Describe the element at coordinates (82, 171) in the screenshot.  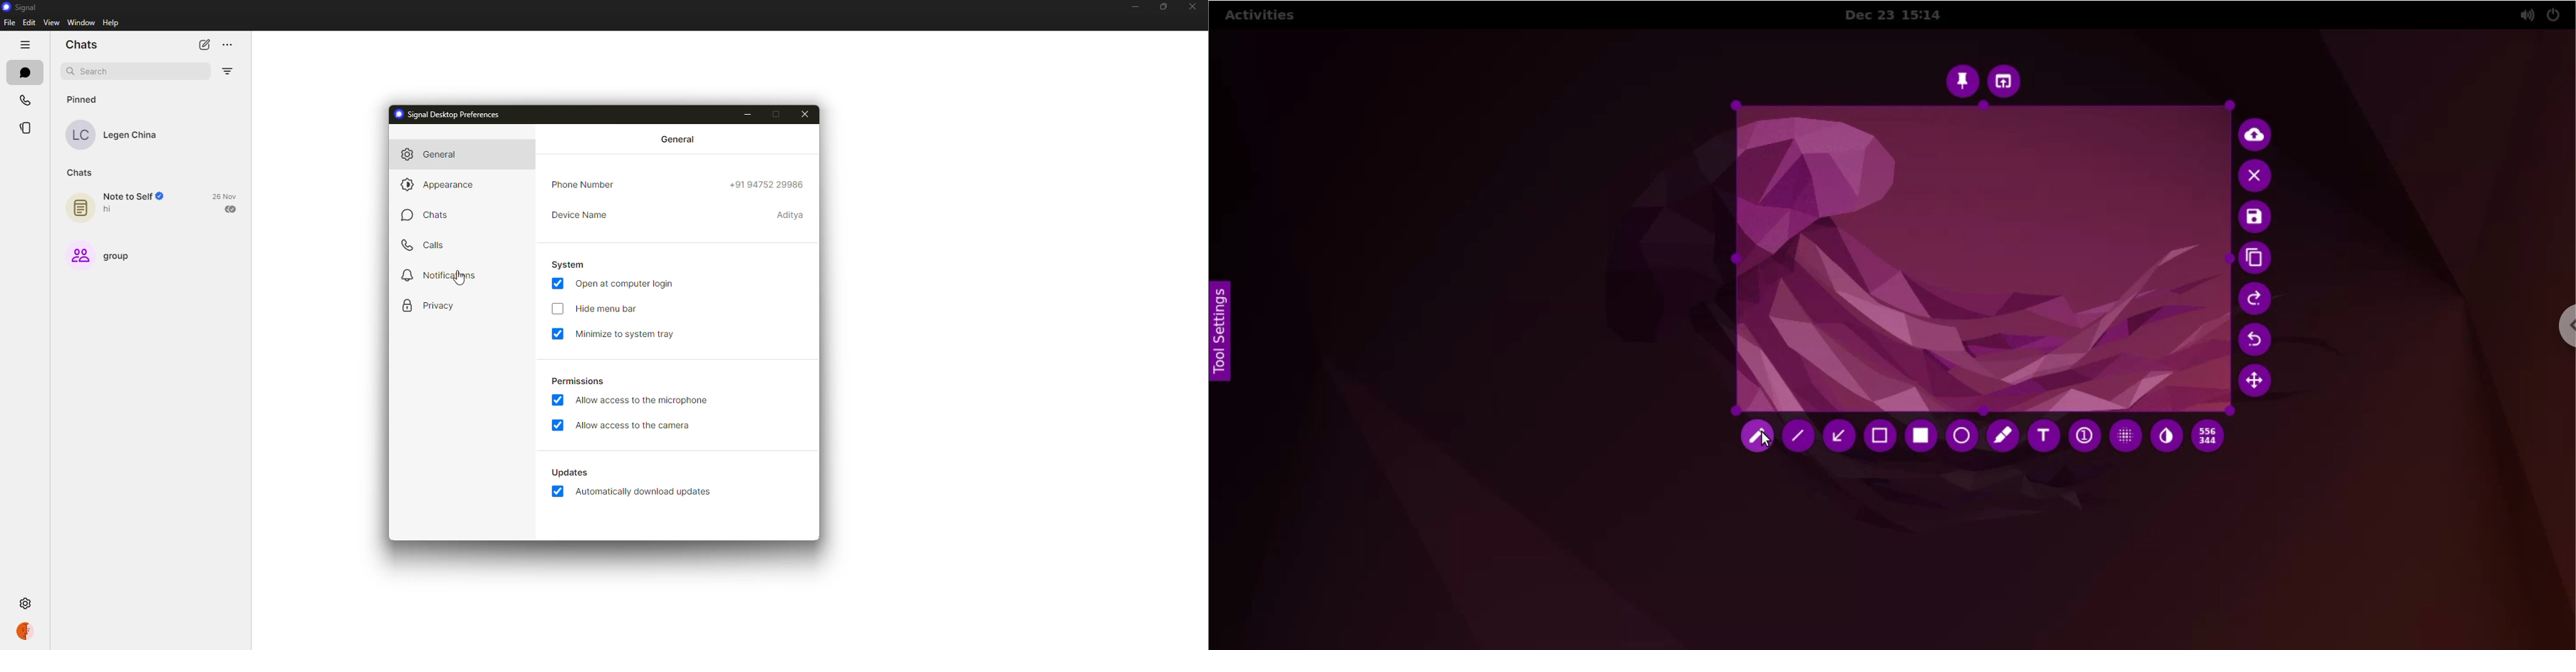
I see `chats` at that location.